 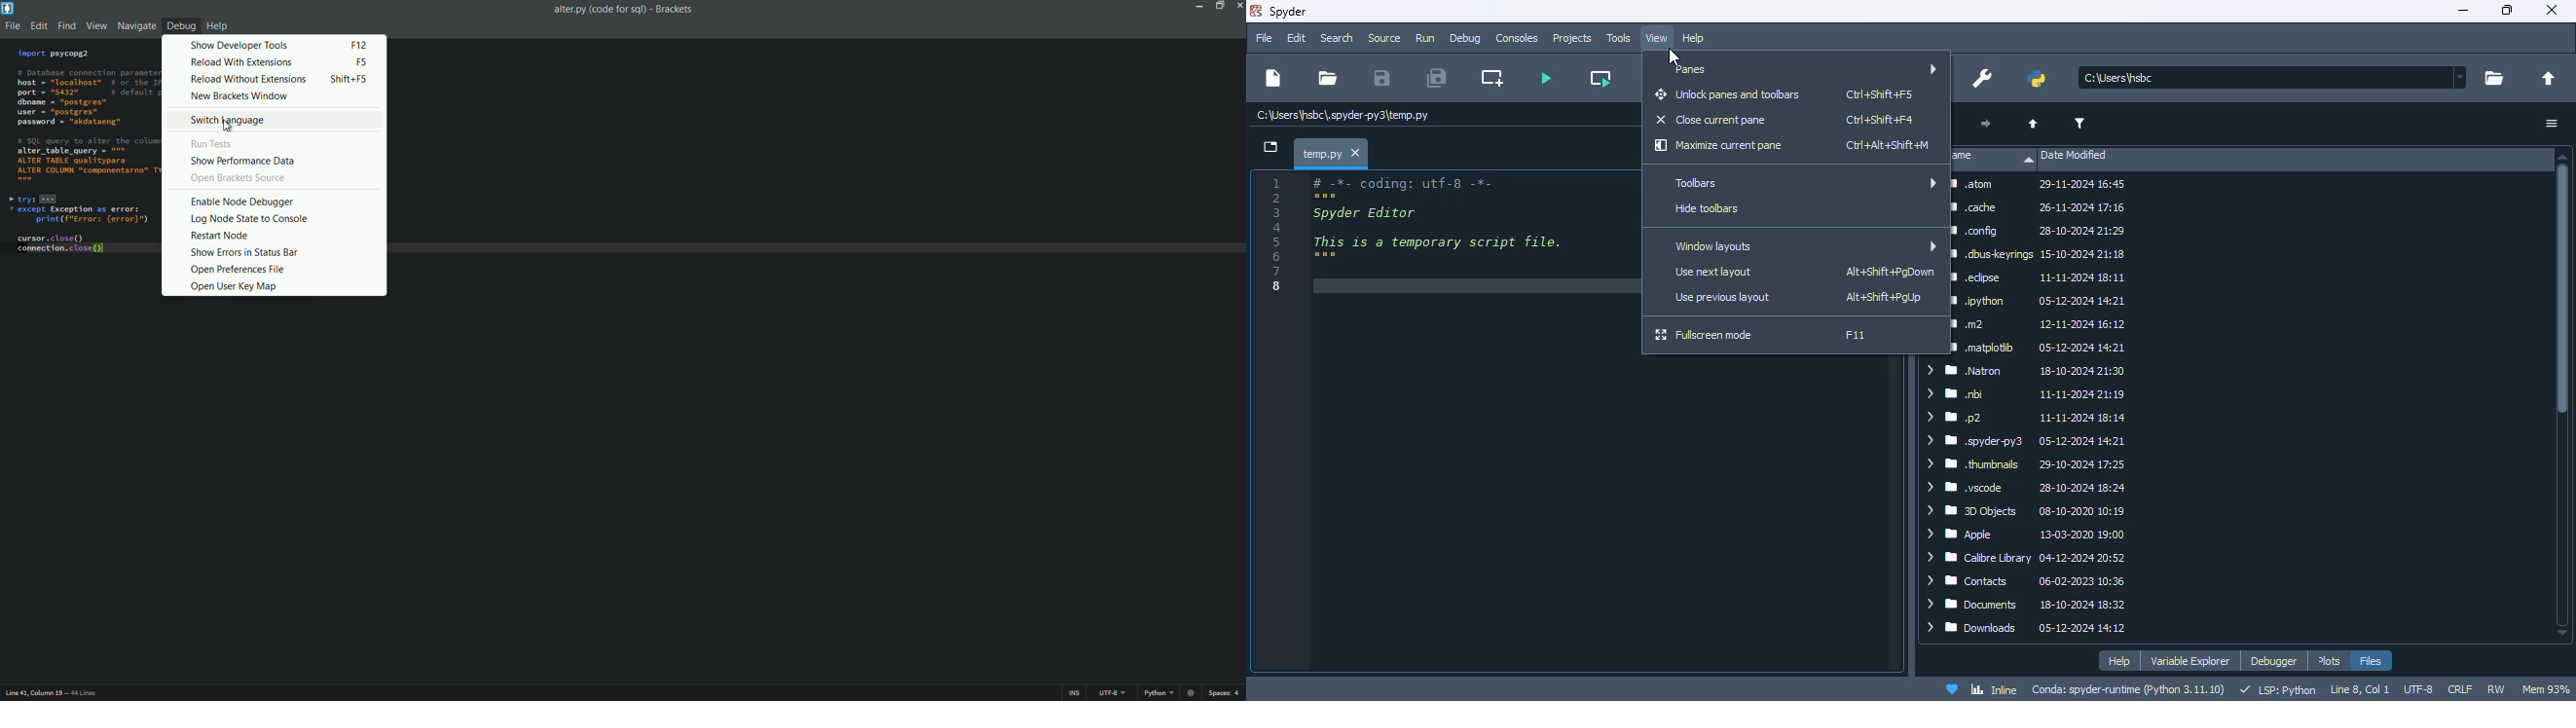 What do you see at coordinates (2031, 628) in the screenshot?
I see `downloads` at bounding box center [2031, 628].